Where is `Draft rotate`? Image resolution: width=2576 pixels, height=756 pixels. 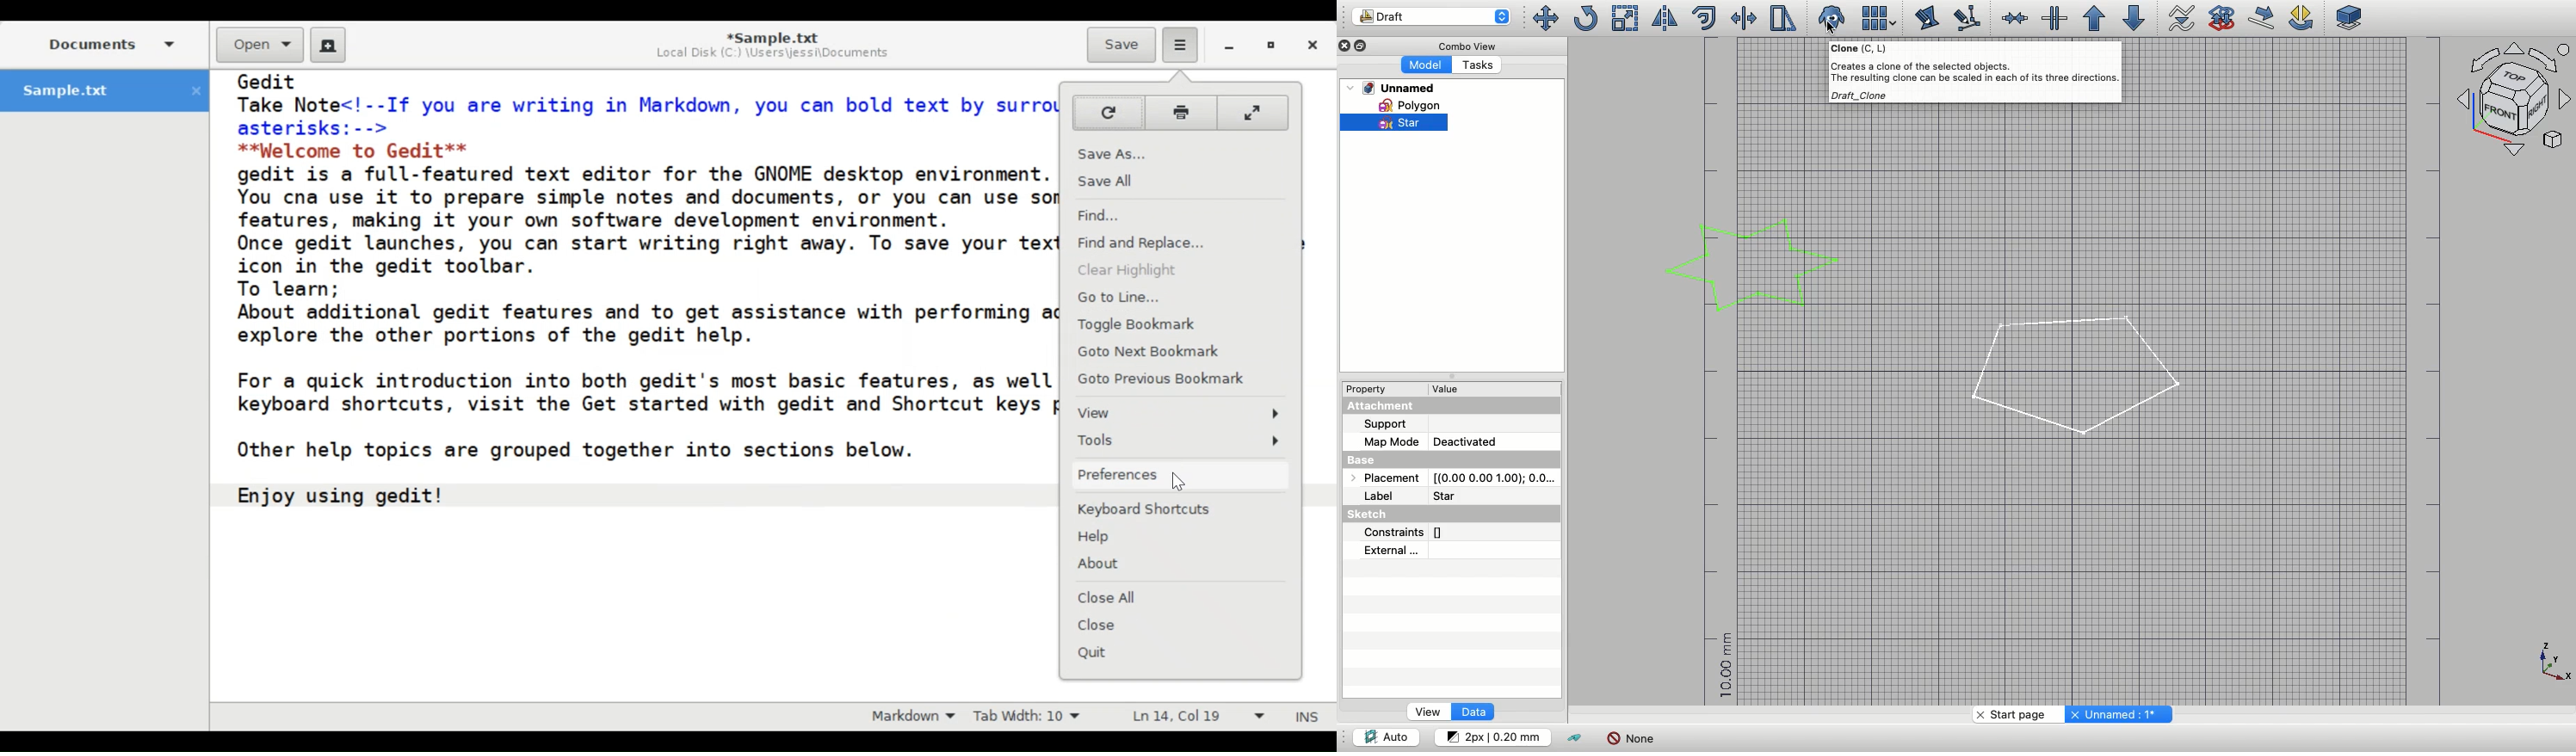
Draft rotate is located at coordinates (2301, 19).